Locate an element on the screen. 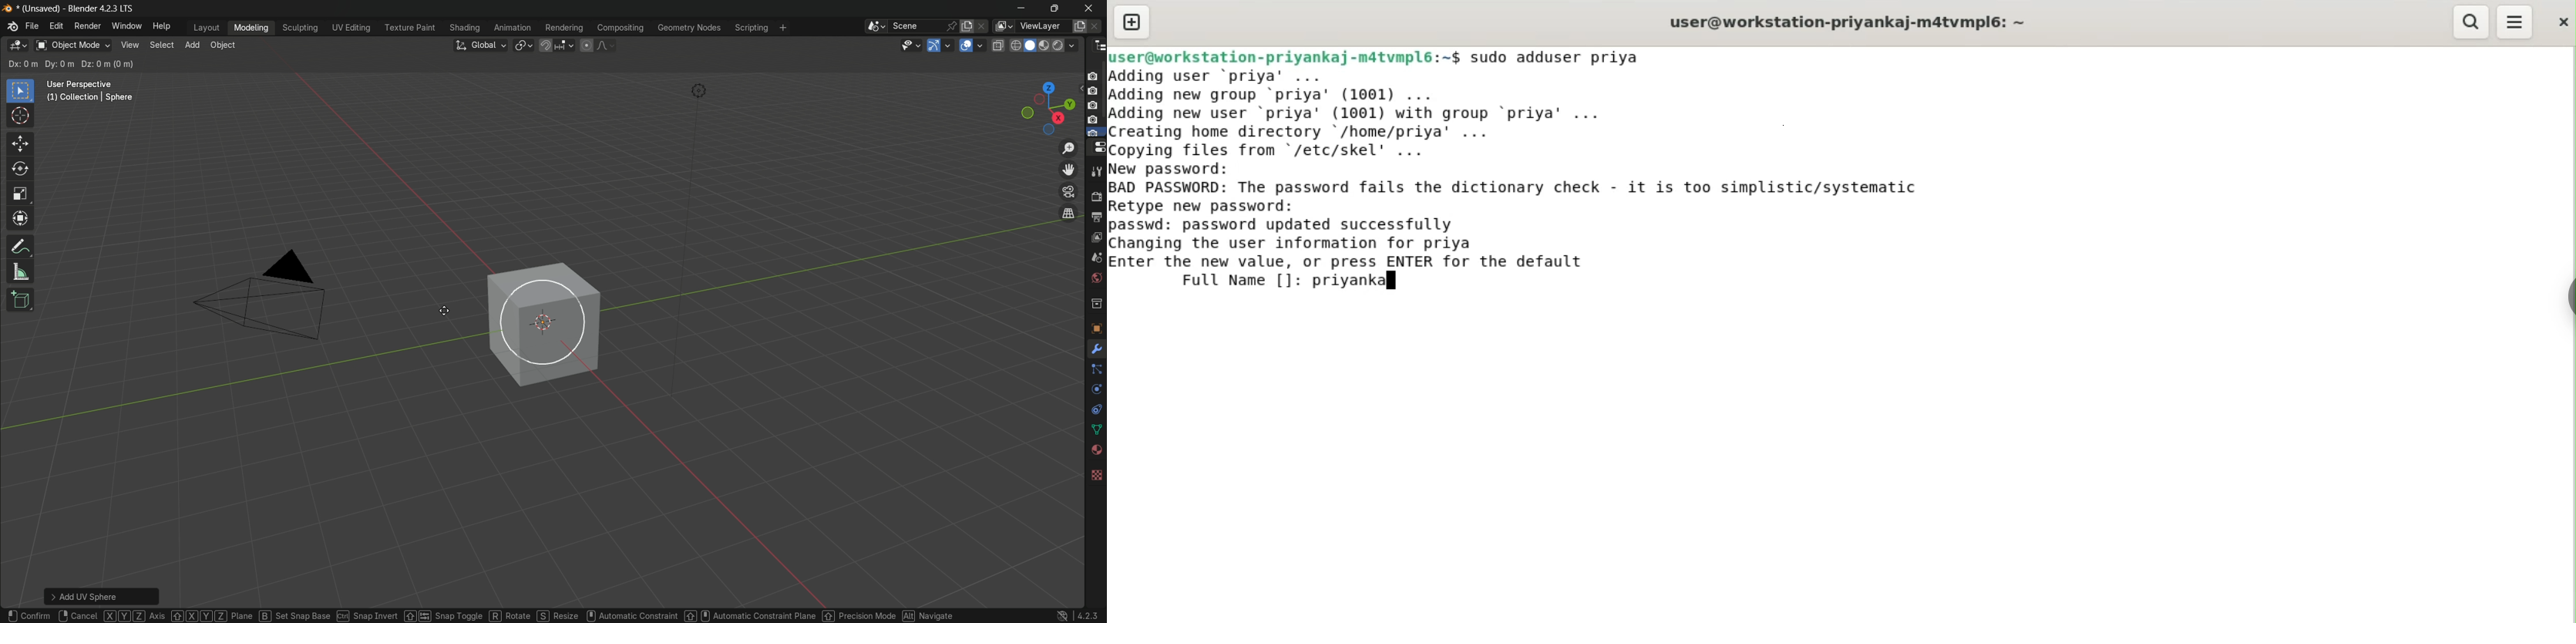 The image size is (2576, 644). switch the current view is located at coordinates (1068, 213).